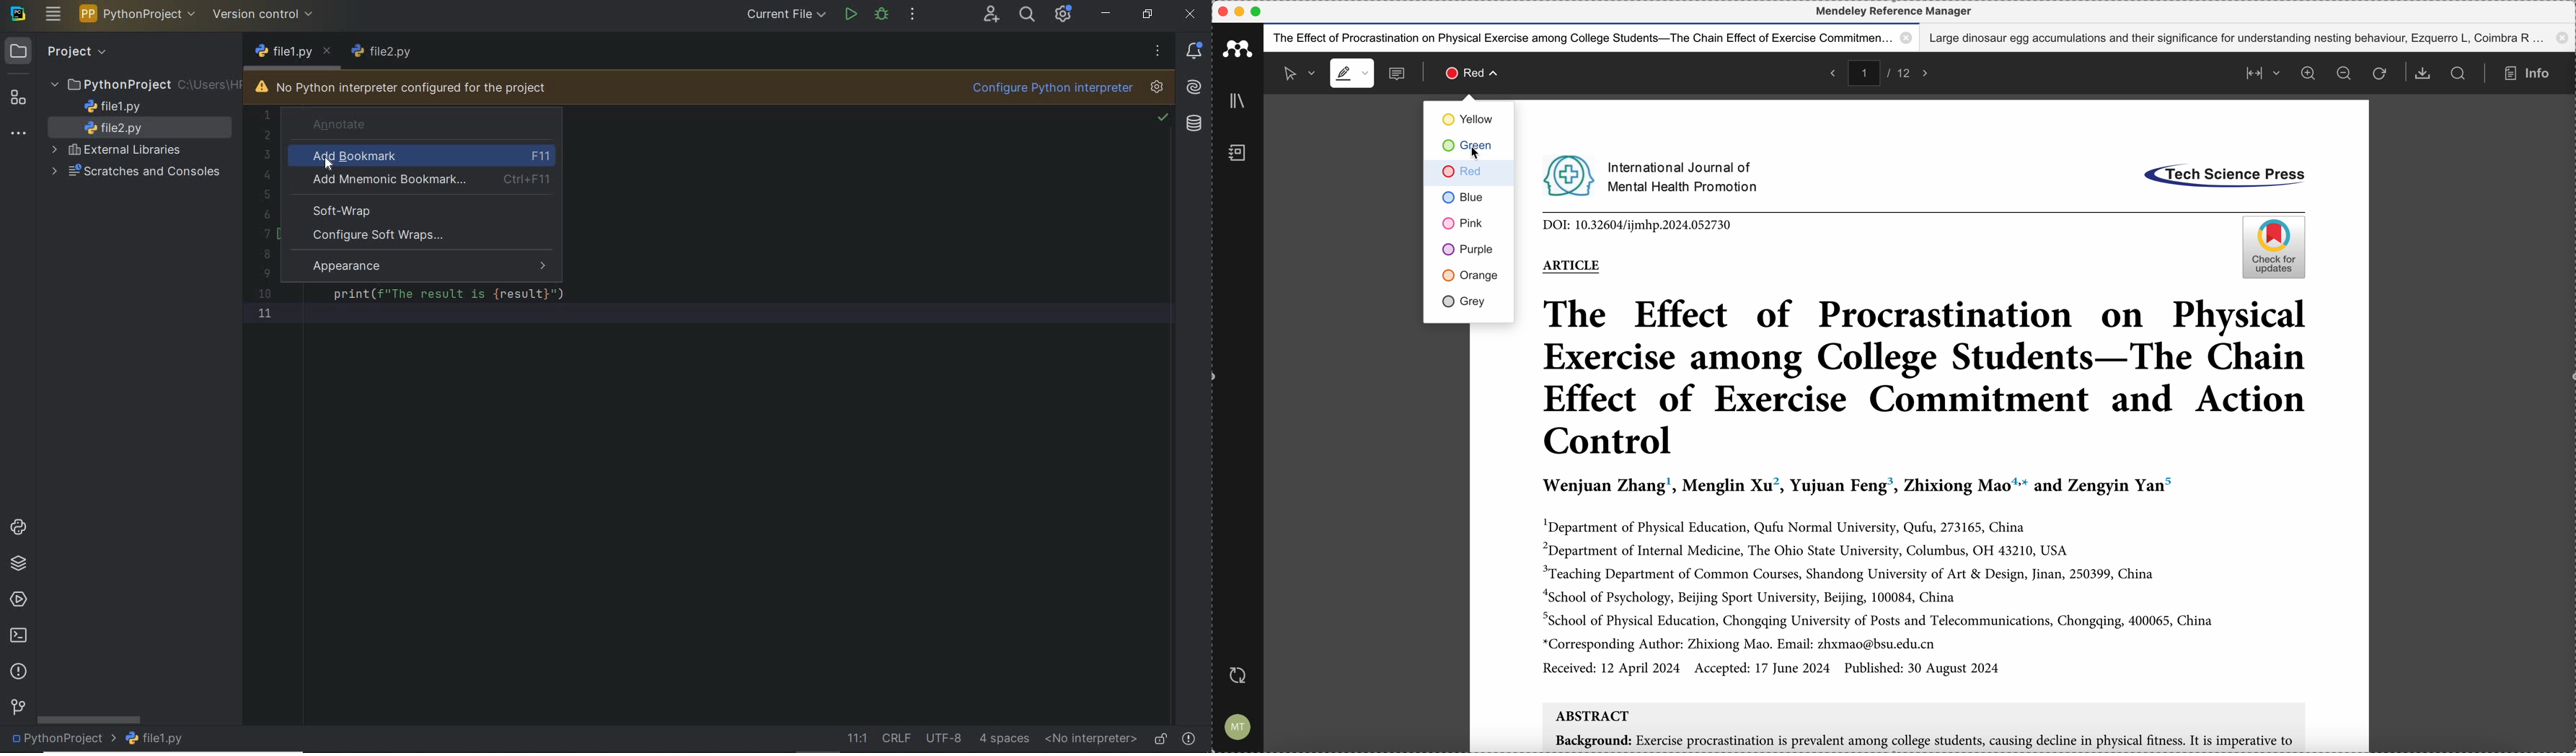 Image resolution: width=2576 pixels, height=756 pixels. I want to click on library, so click(1243, 105).